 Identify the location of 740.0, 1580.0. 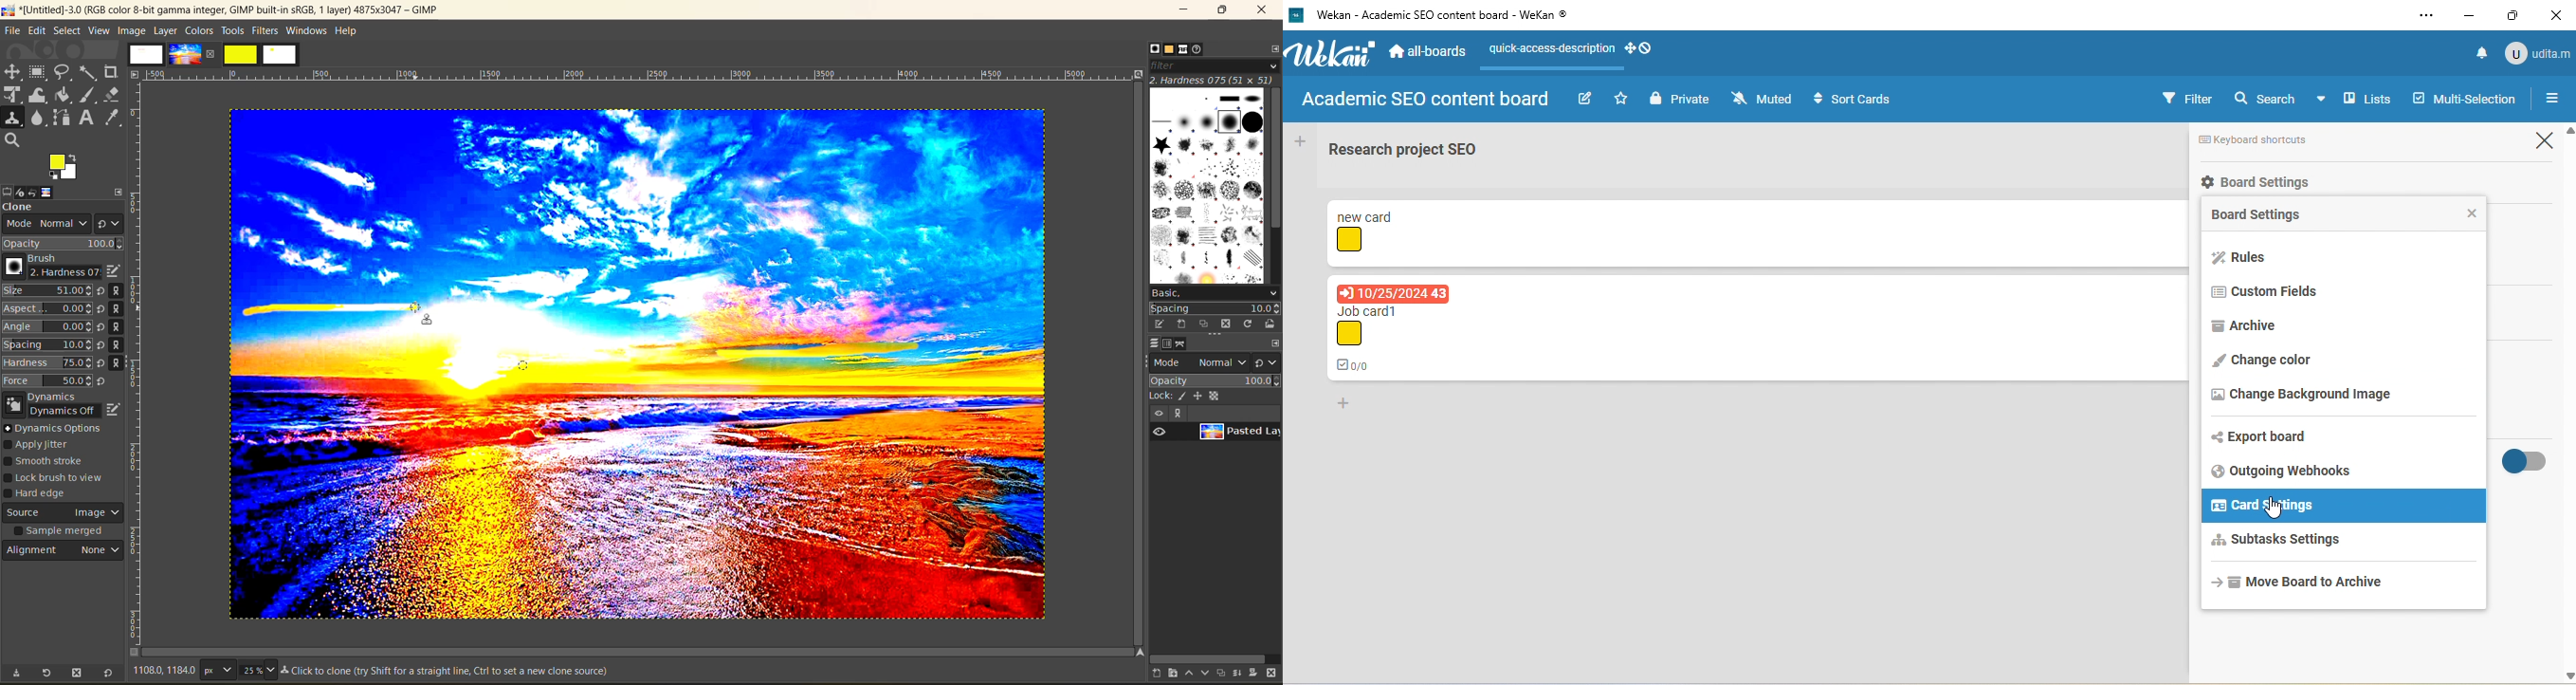
(162, 672).